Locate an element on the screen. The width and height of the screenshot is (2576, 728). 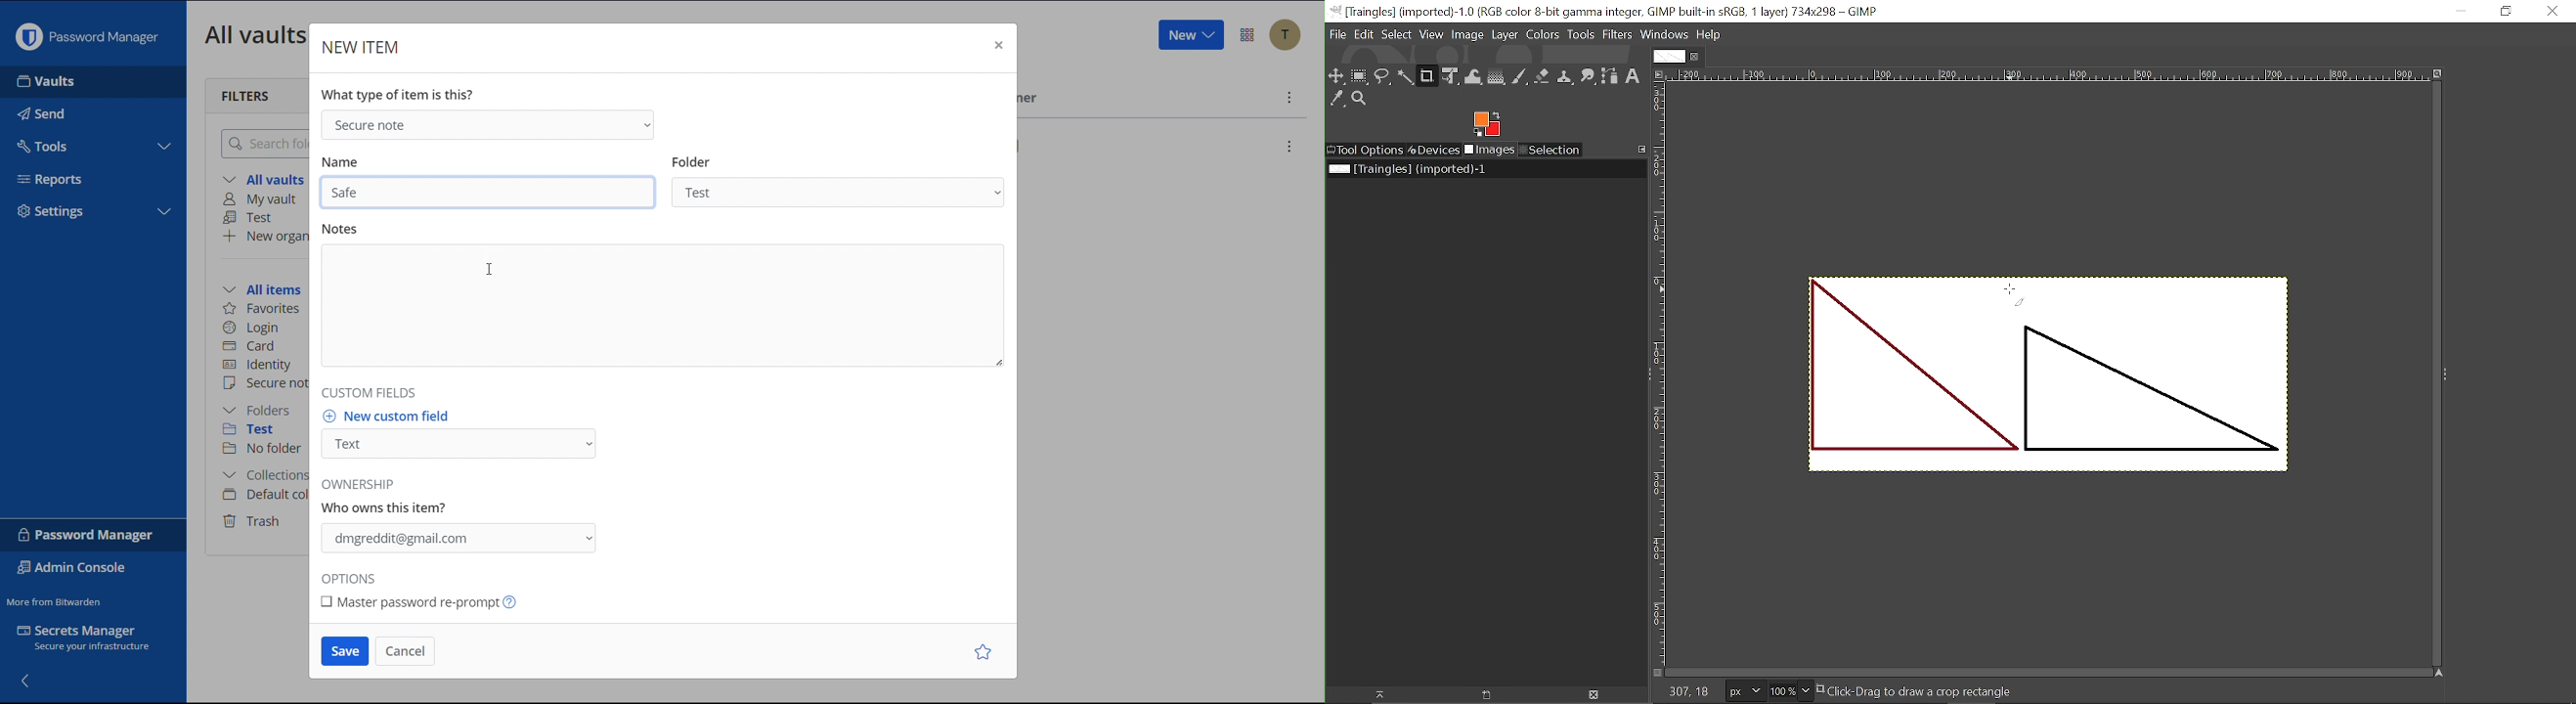
My vault is located at coordinates (265, 200).